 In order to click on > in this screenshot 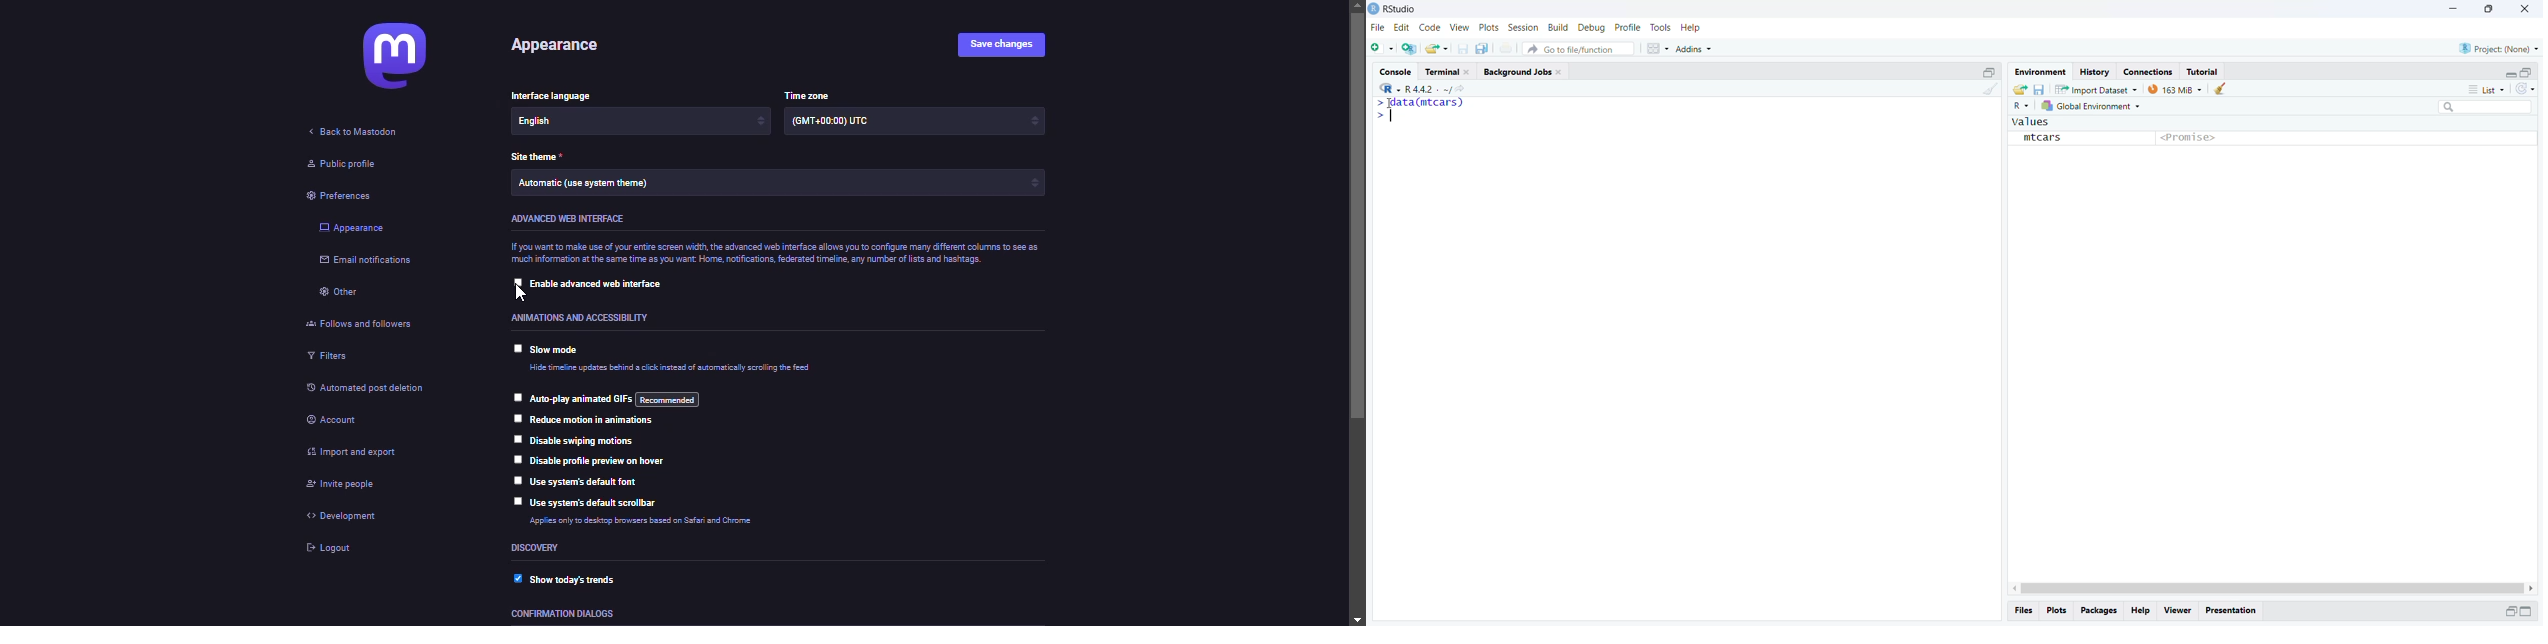, I will do `click(1377, 115)`.